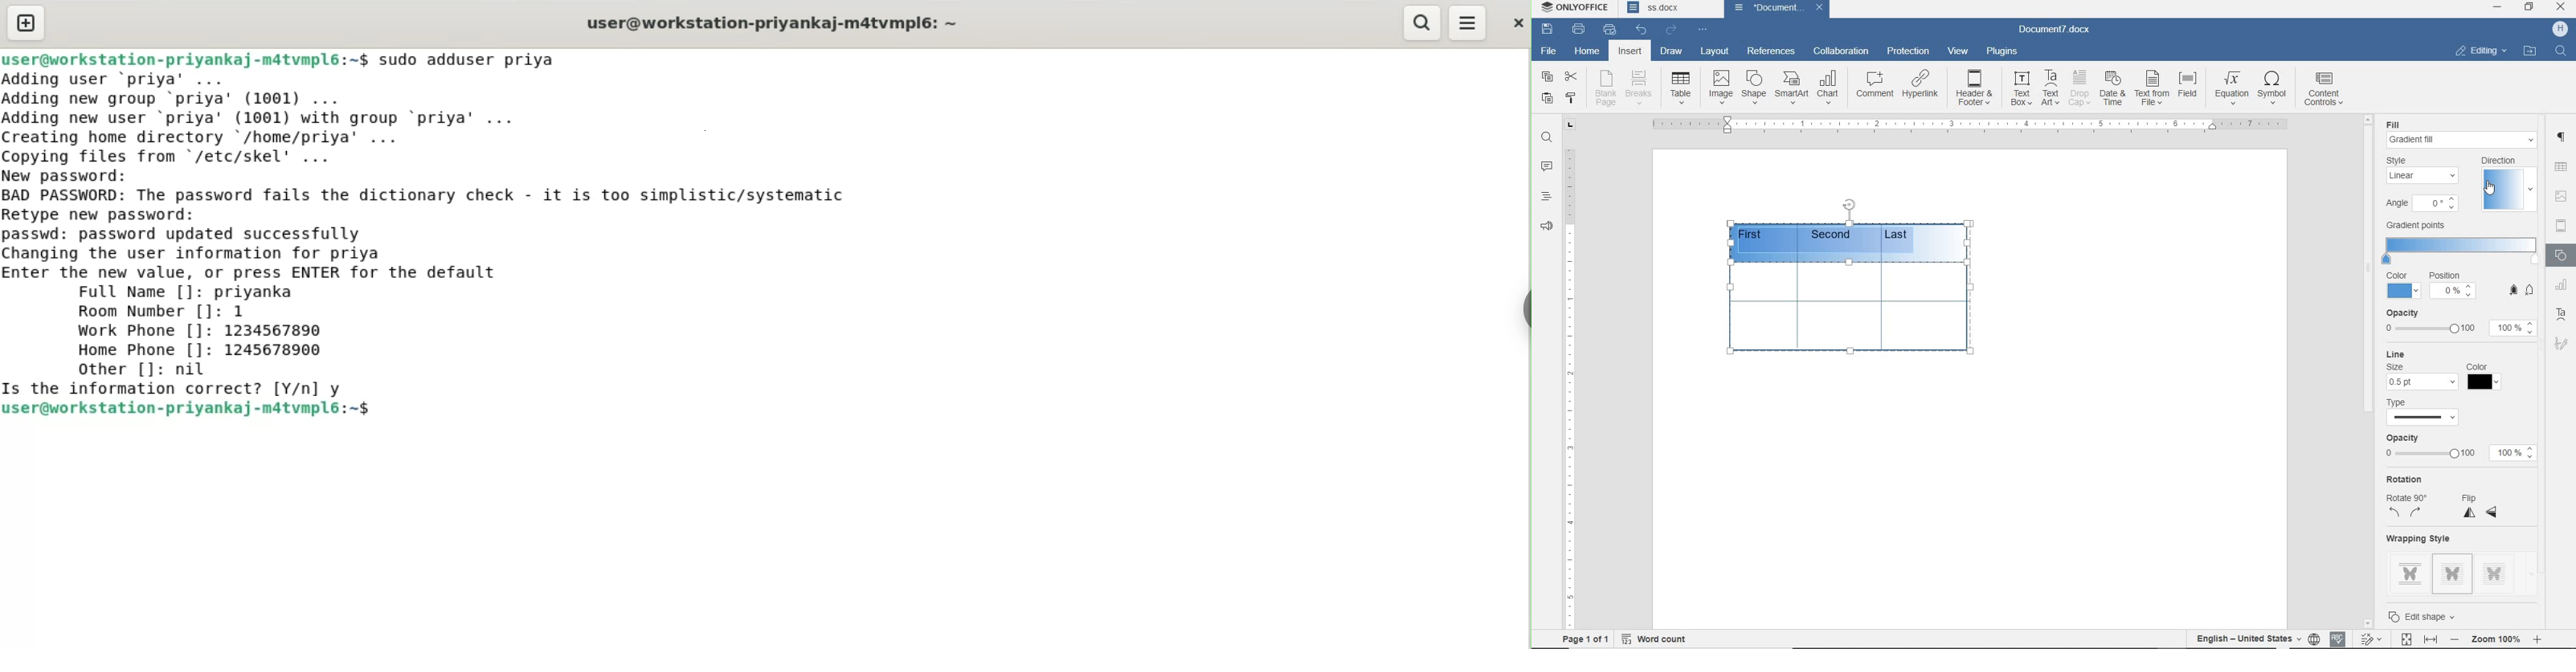  I want to click on HP, so click(2559, 29).